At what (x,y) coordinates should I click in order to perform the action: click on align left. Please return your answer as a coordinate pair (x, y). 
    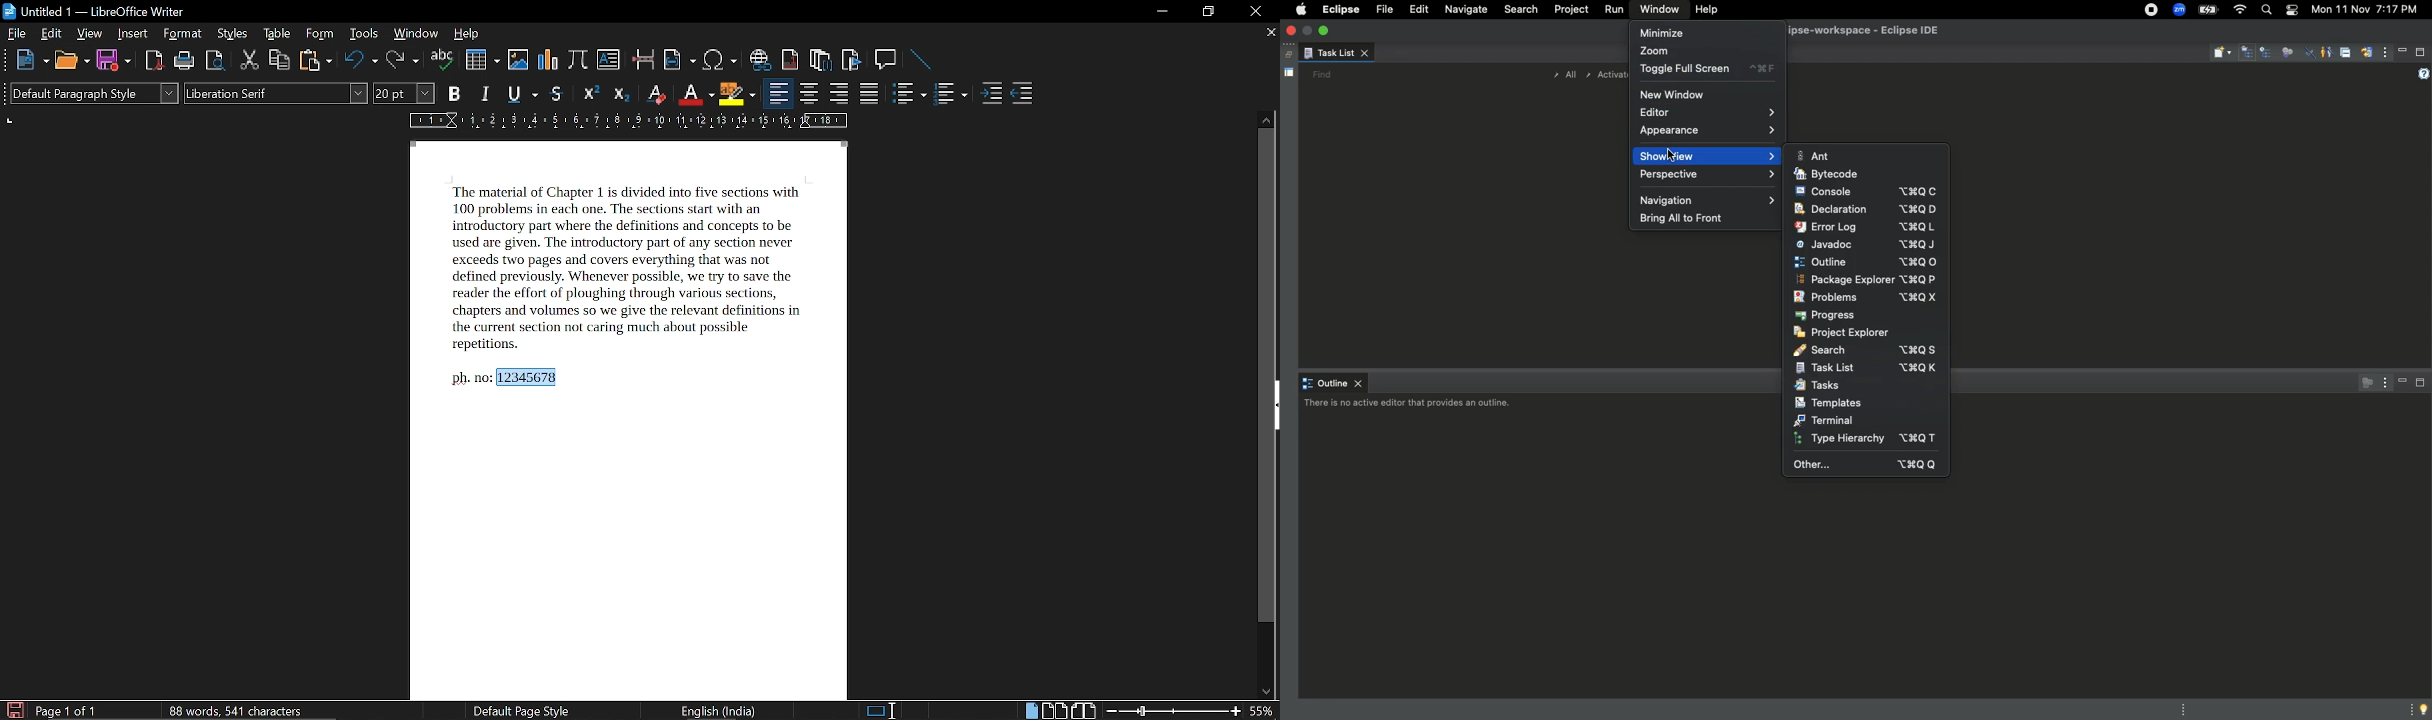
    Looking at the image, I should click on (777, 95).